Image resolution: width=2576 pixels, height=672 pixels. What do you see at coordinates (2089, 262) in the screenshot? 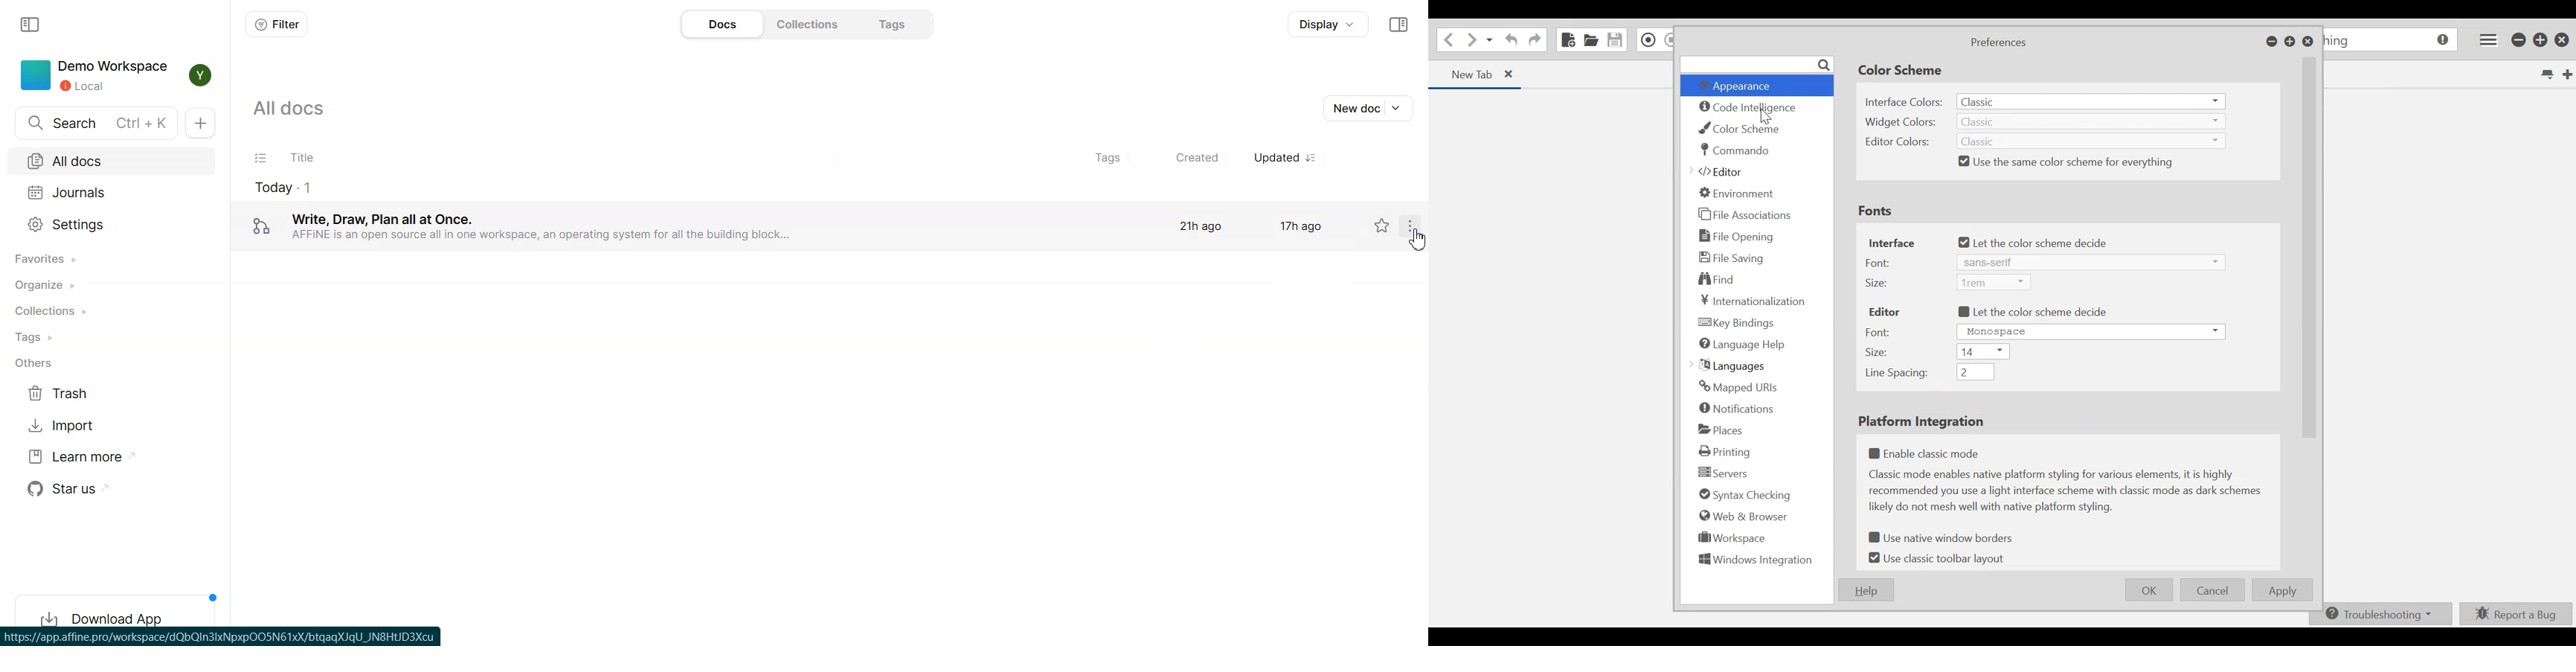
I see `sans-serif` at bounding box center [2089, 262].